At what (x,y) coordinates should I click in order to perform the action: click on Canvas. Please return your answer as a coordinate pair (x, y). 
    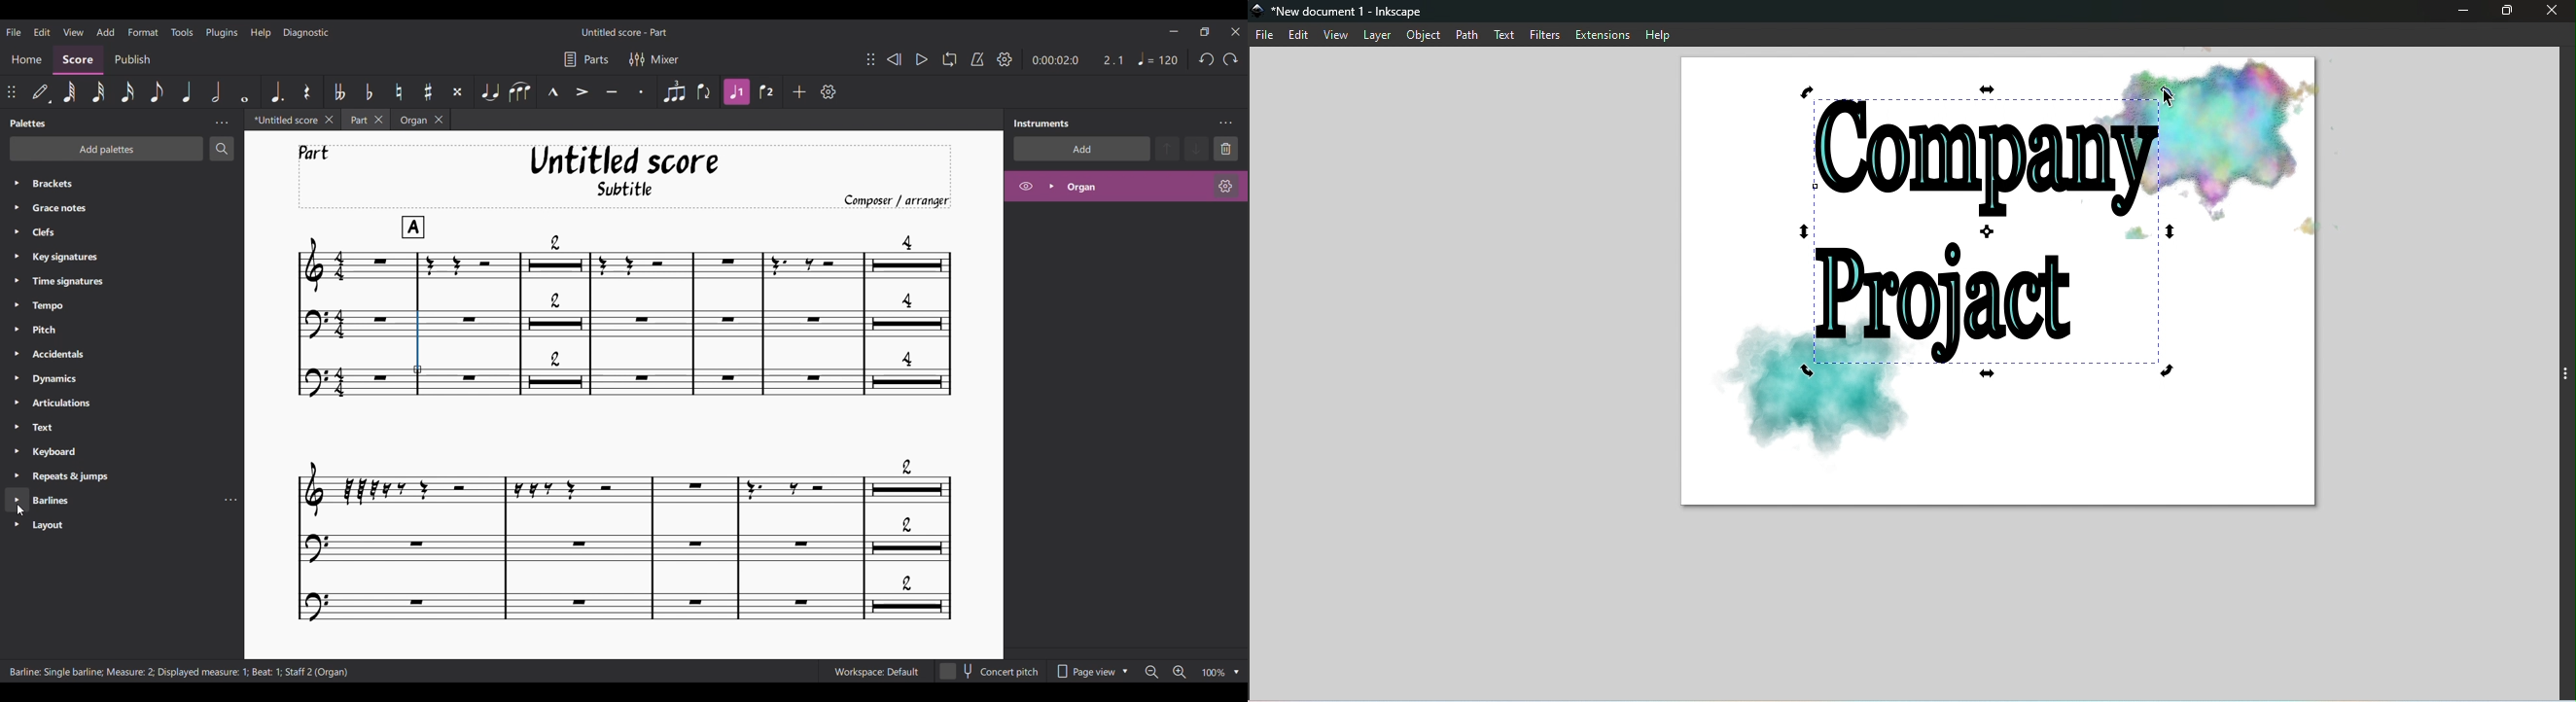
    Looking at the image, I should click on (1997, 281).